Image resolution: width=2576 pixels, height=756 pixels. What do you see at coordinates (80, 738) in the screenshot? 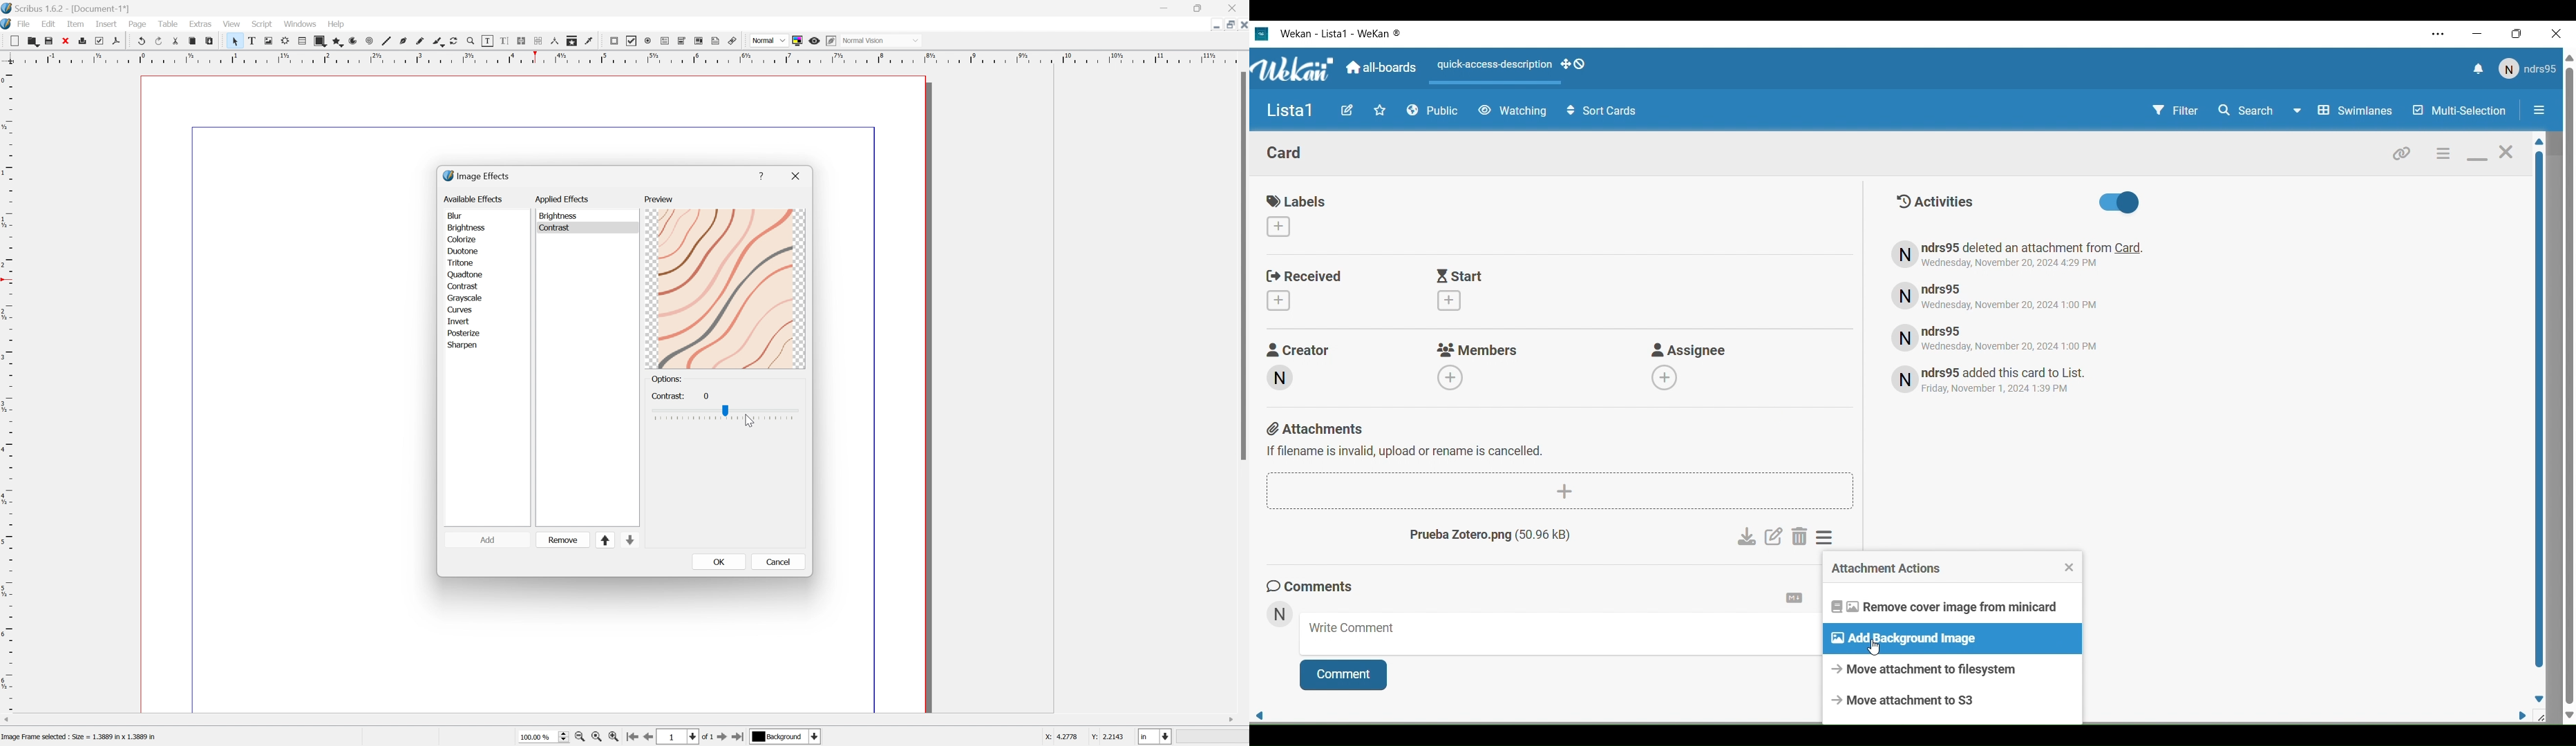
I see `Image Frame selected : Size = 1.3889 in x 1.3889 in` at bounding box center [80, 738].